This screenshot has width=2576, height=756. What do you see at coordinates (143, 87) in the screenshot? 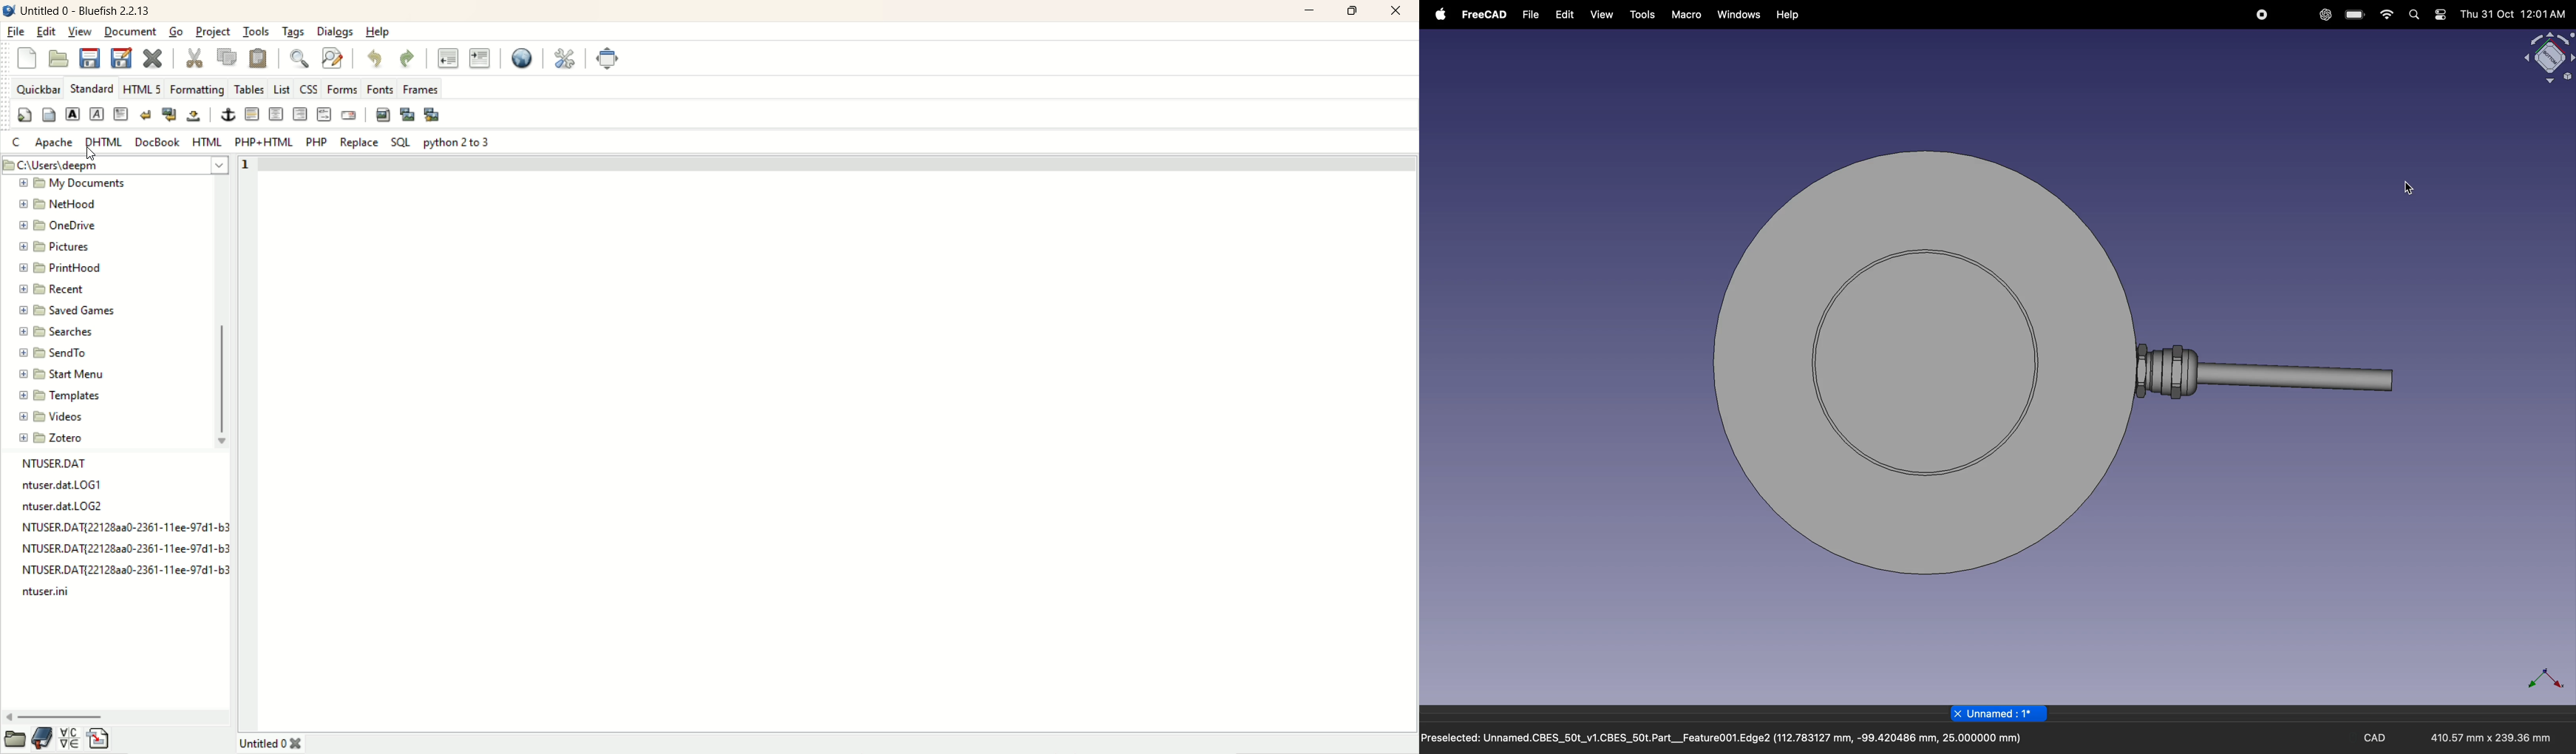
I see `HTML 5` at bounding box center [143, 87].